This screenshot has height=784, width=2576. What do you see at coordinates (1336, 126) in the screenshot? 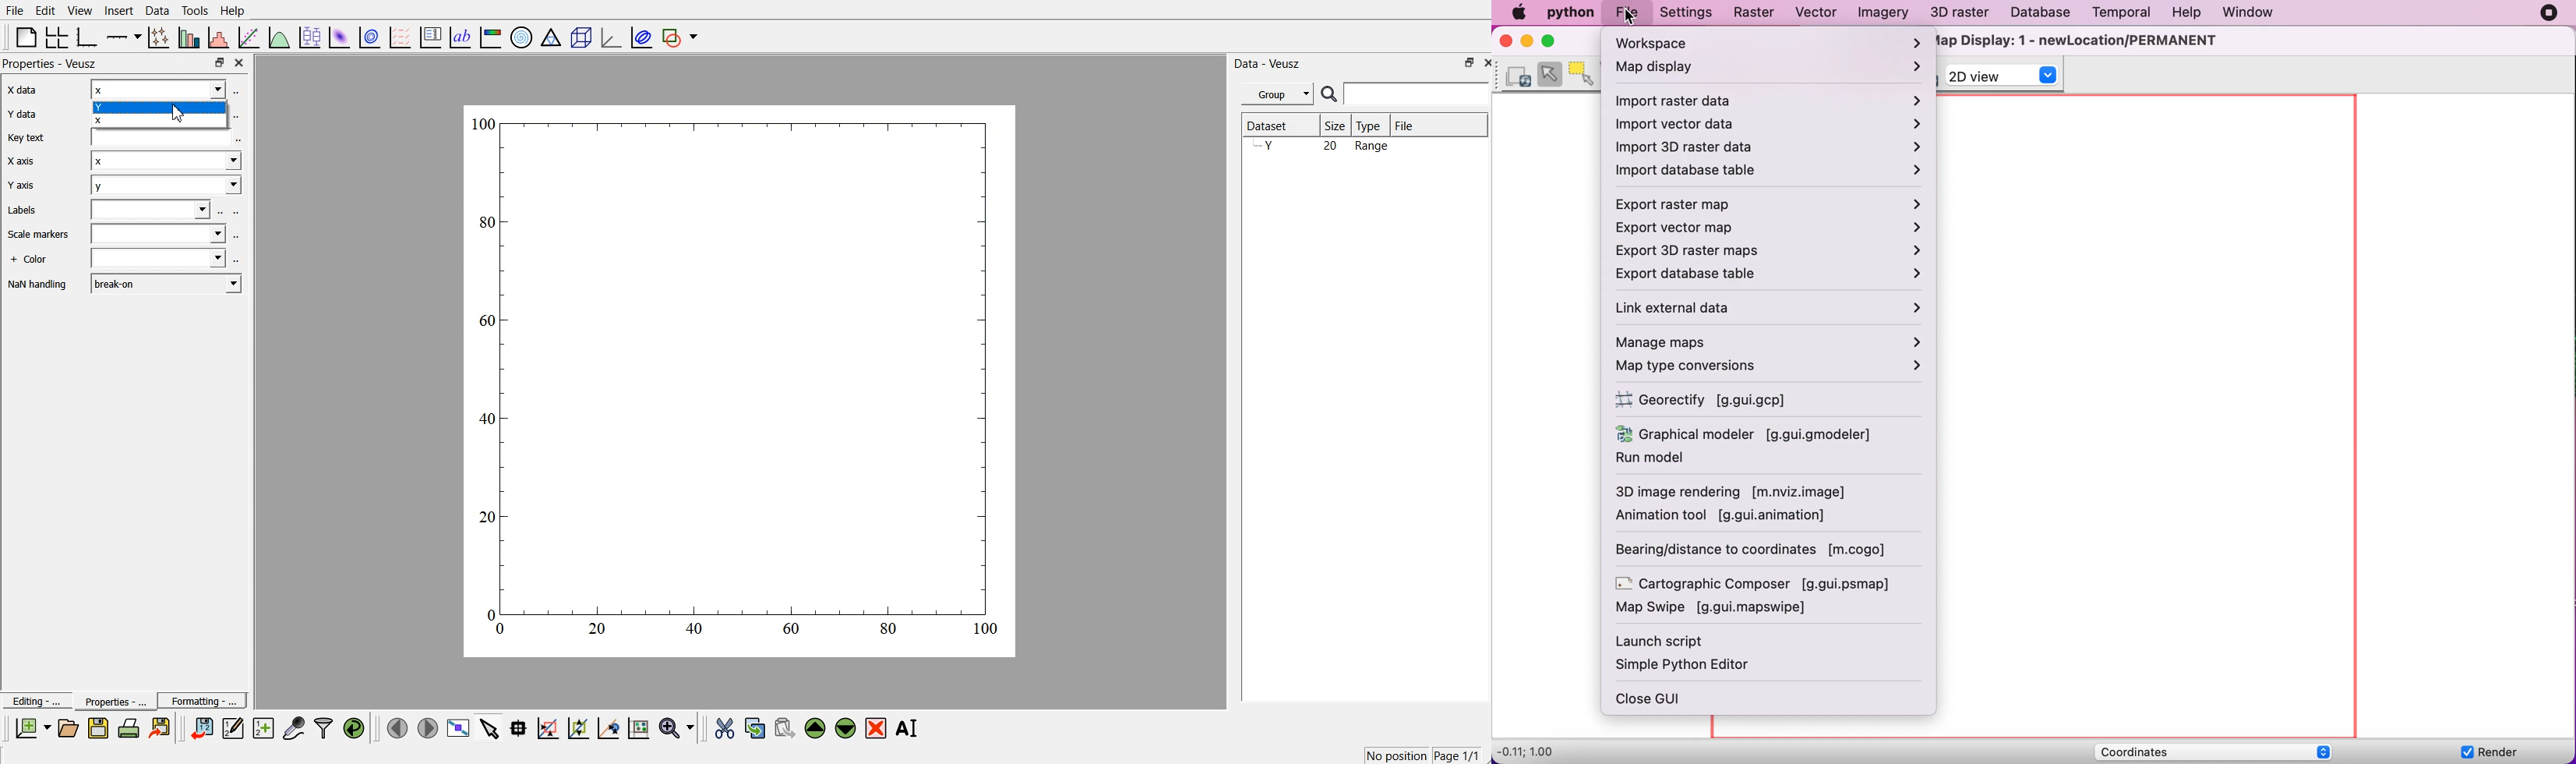
I see `Size` at bounding box center [1336, 126].